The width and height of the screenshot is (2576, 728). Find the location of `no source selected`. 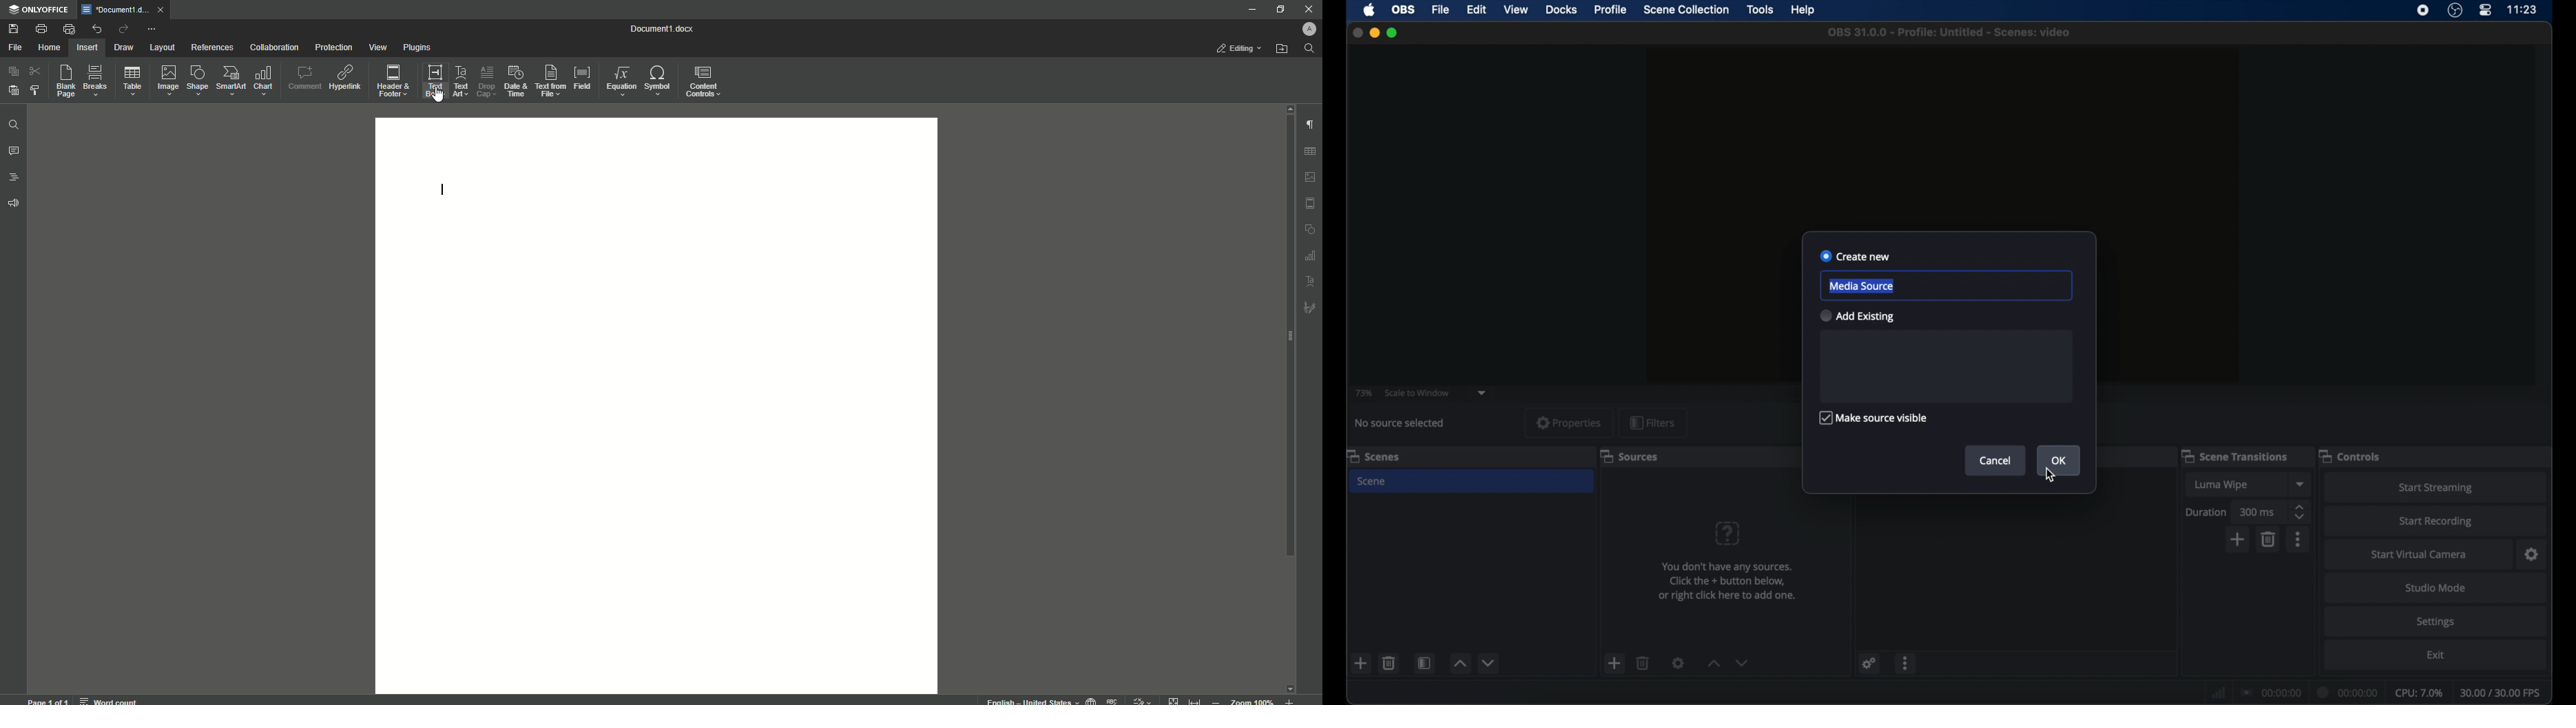

no source selected is located at coordinates (1400, 423).